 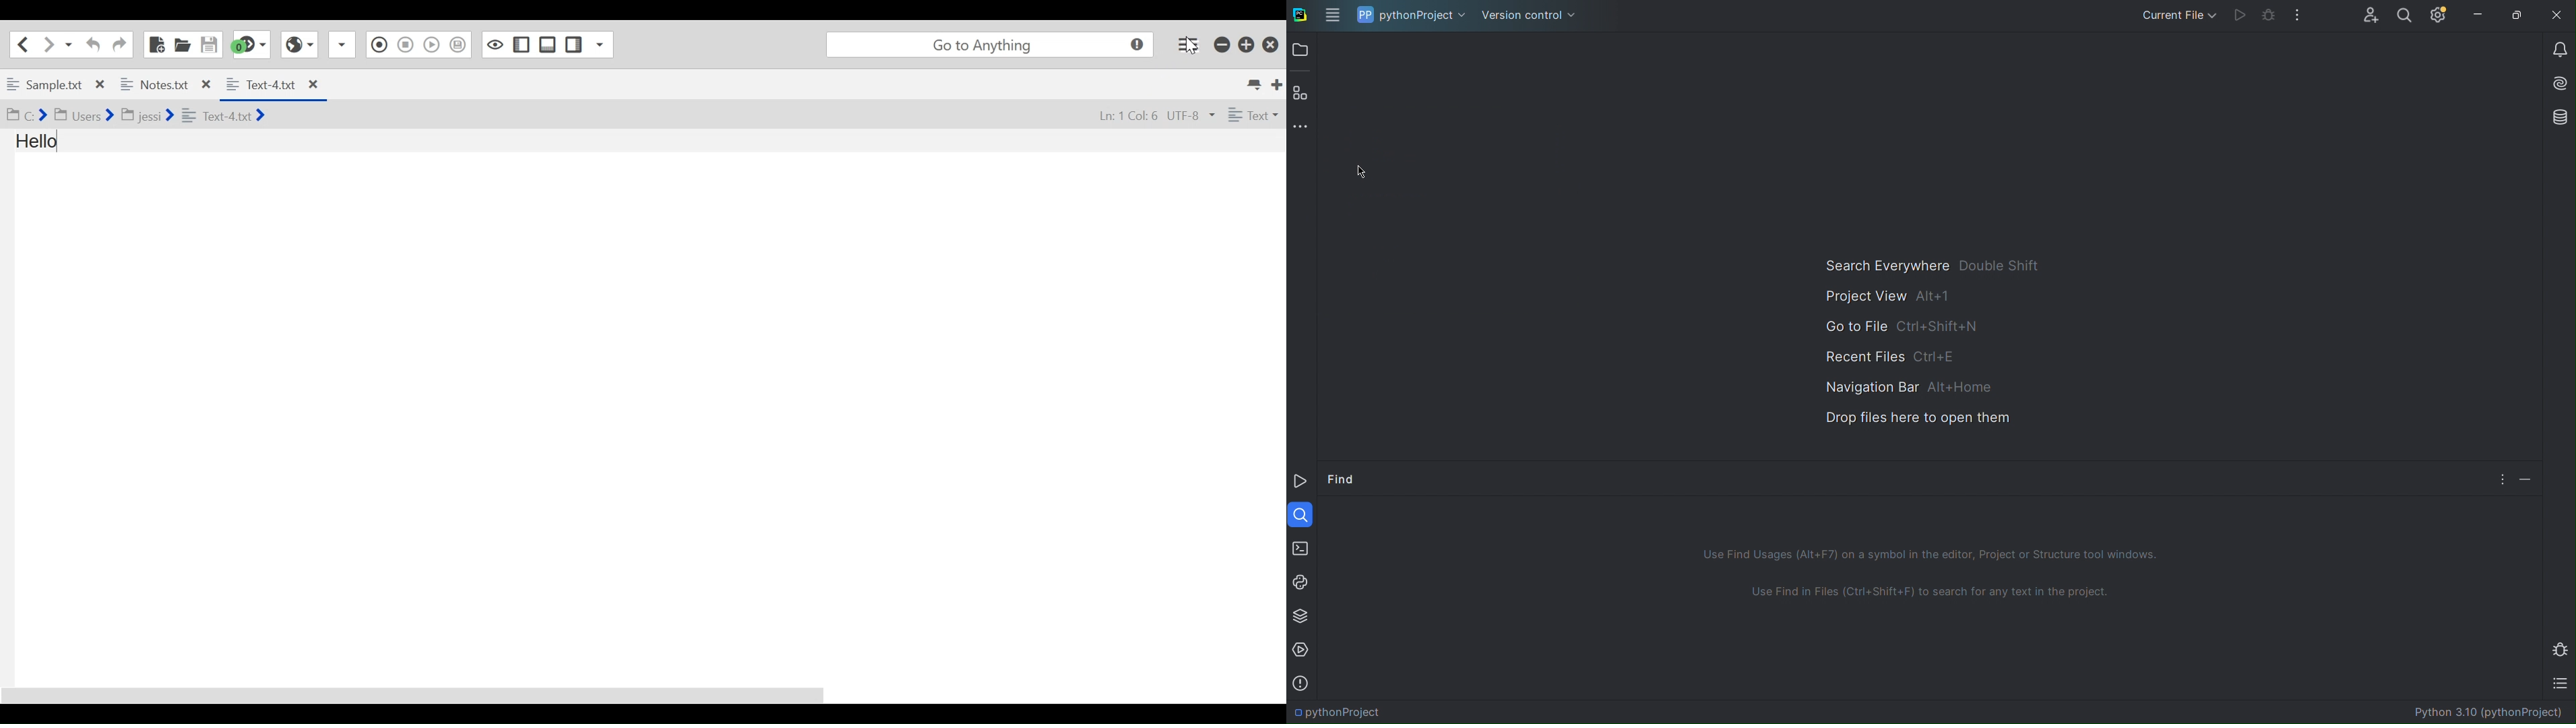 What do you see at coordinates (300, 44) in the screenshot?
I see `View in Browser` at bounding box center [300, 44].